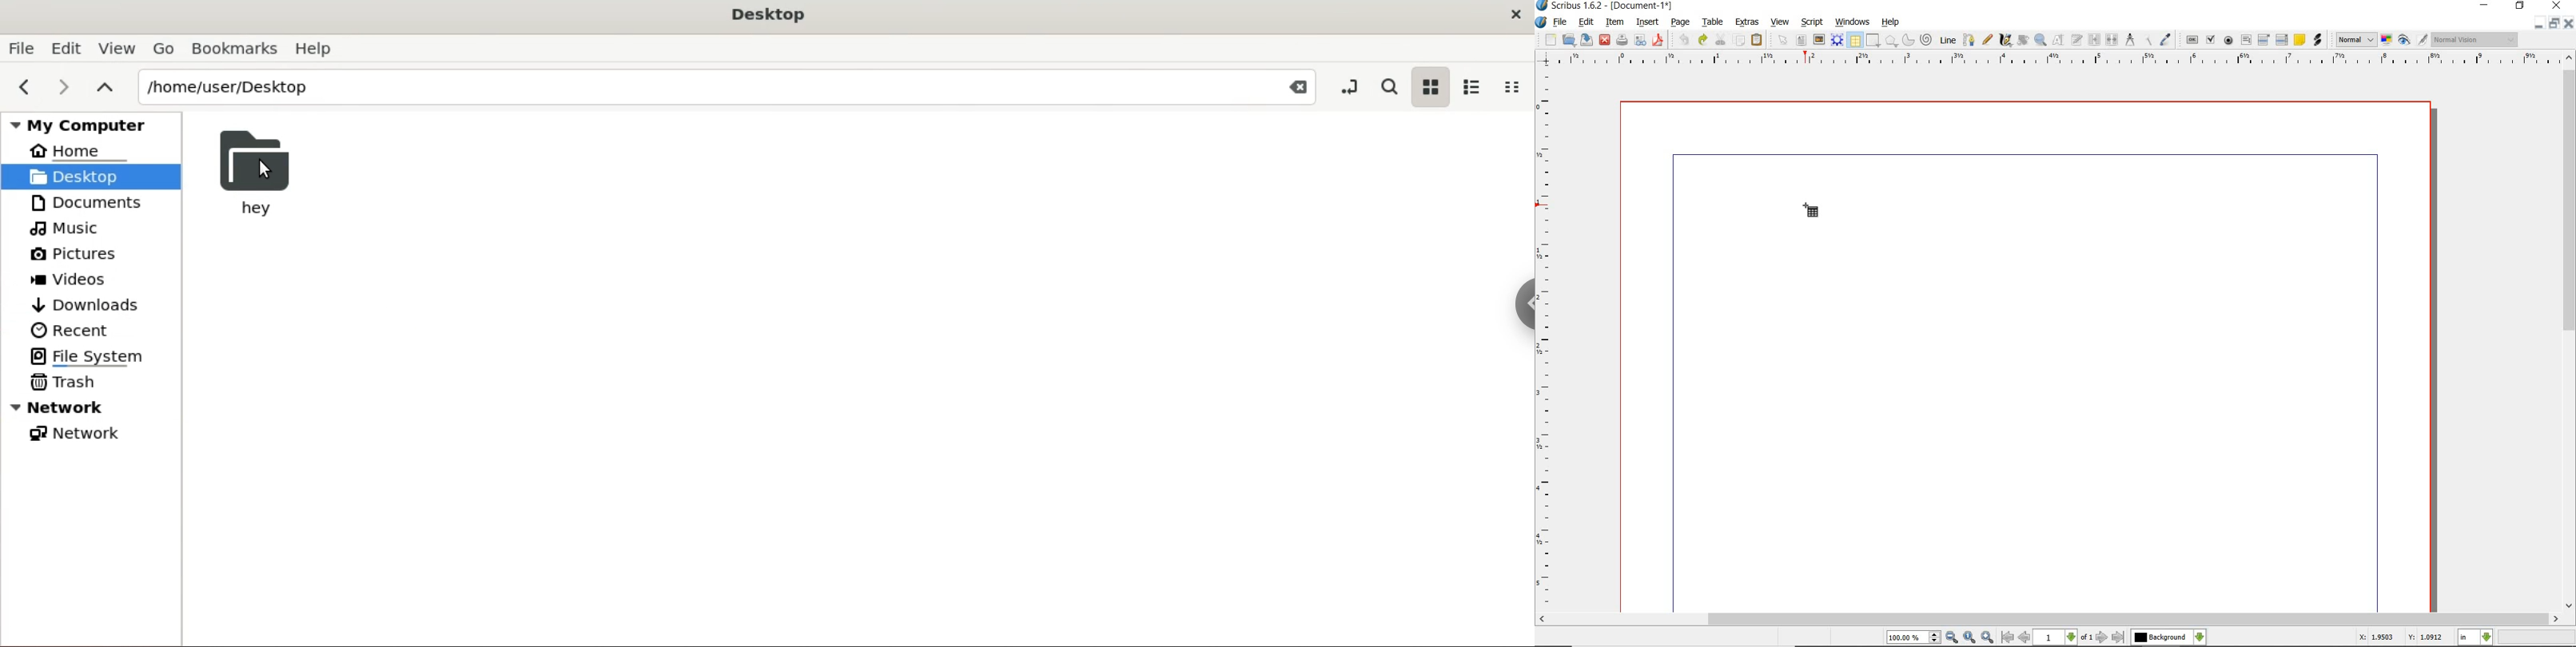 The image size is (2576, 672). I want to click on freehand line, so click(1988, 40).